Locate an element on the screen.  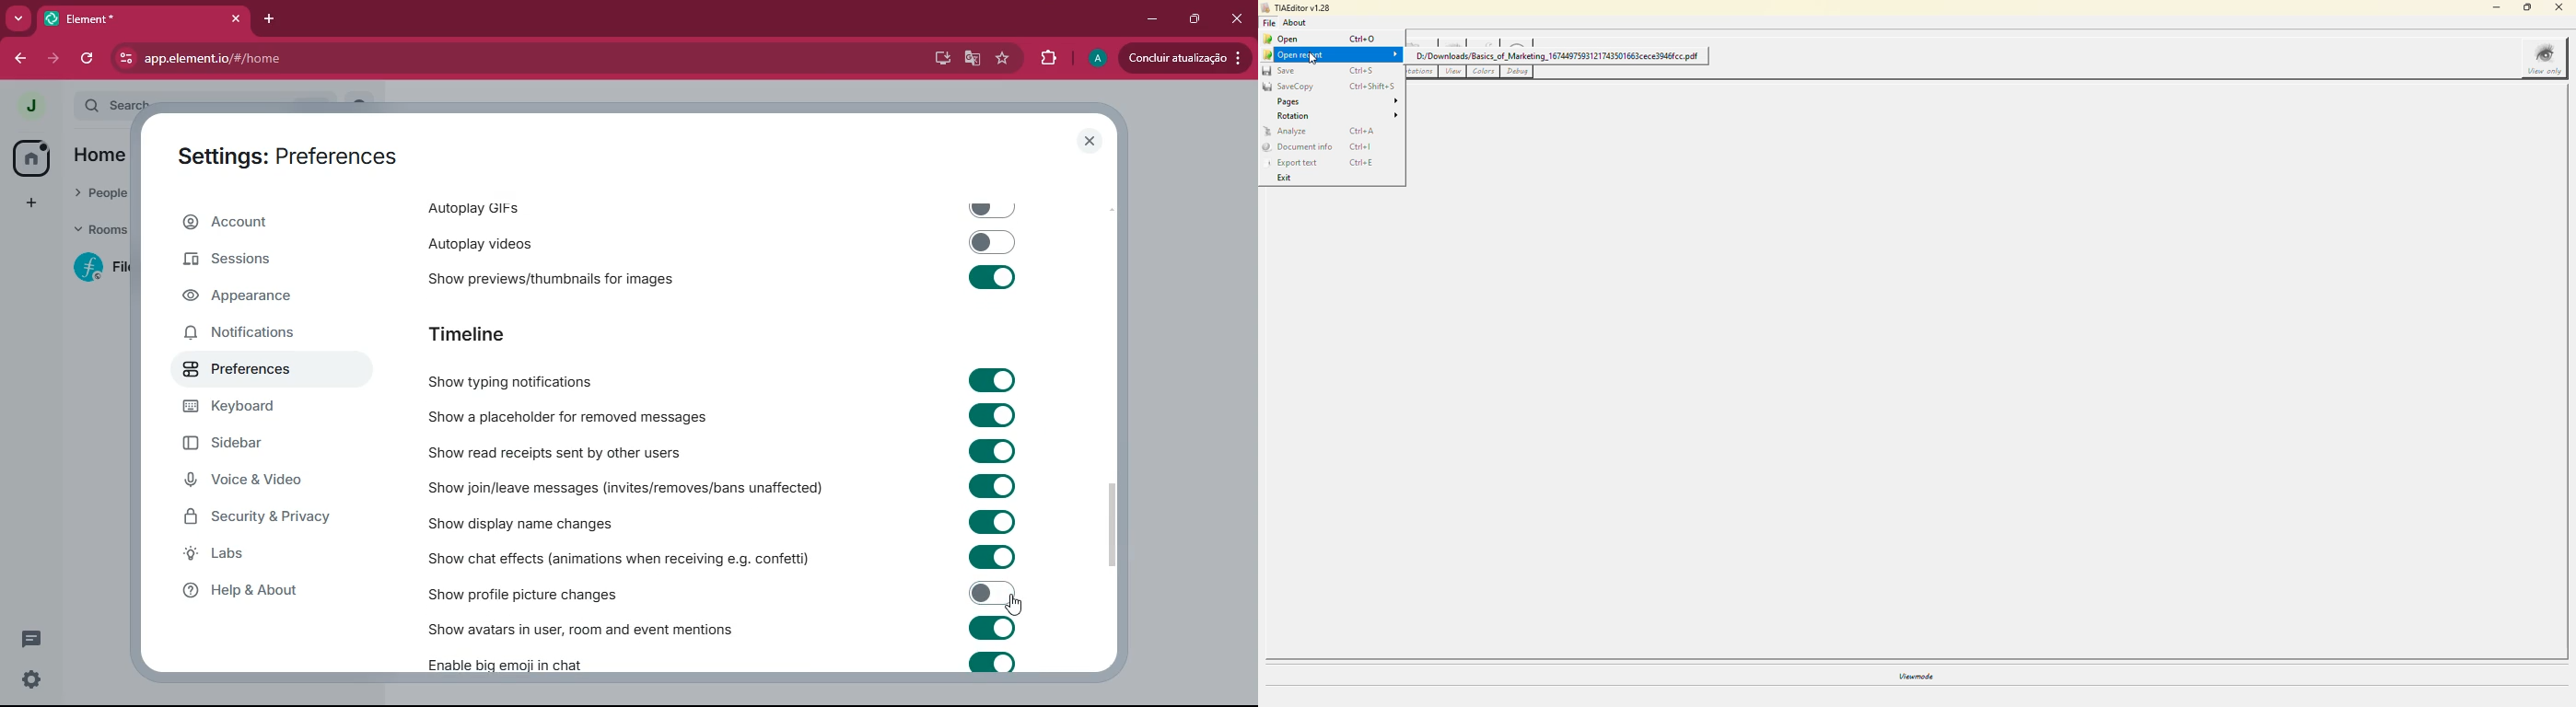
Show typing notifications is located at coordinates (722, 378).